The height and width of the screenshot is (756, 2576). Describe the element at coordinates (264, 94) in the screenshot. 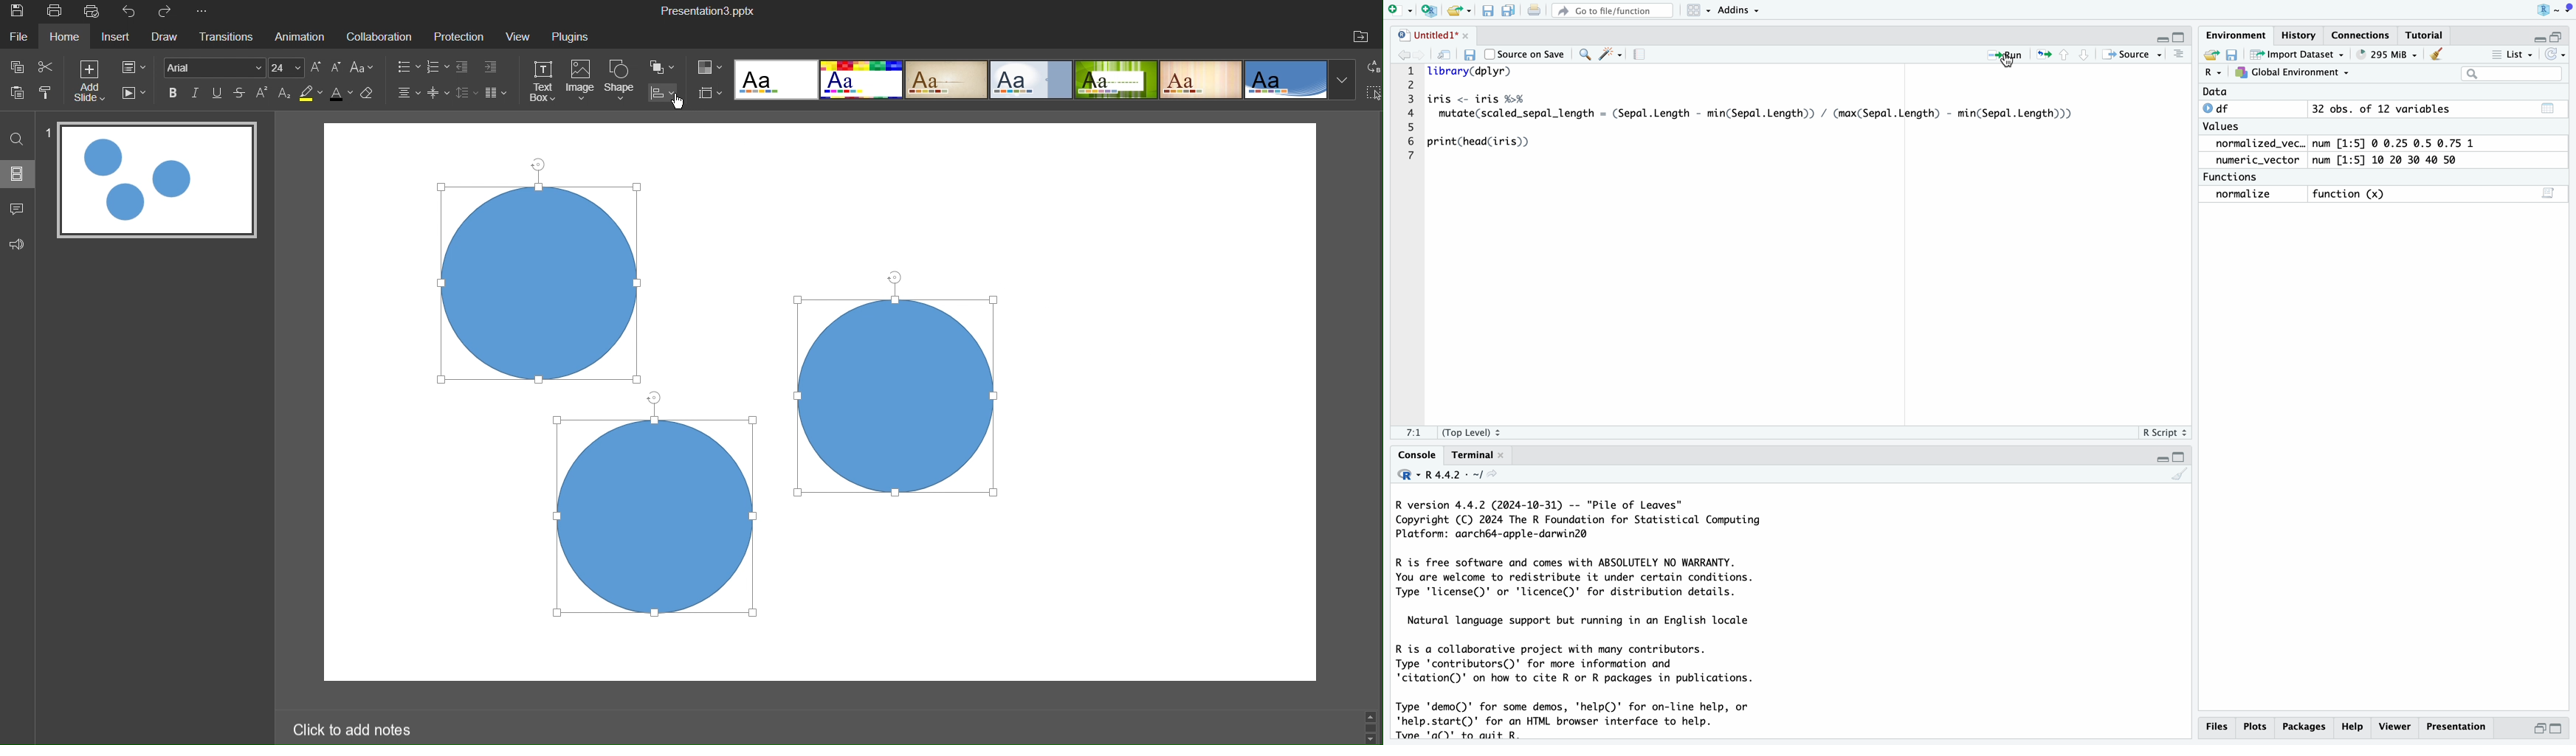

I see `Superscript` at that location.